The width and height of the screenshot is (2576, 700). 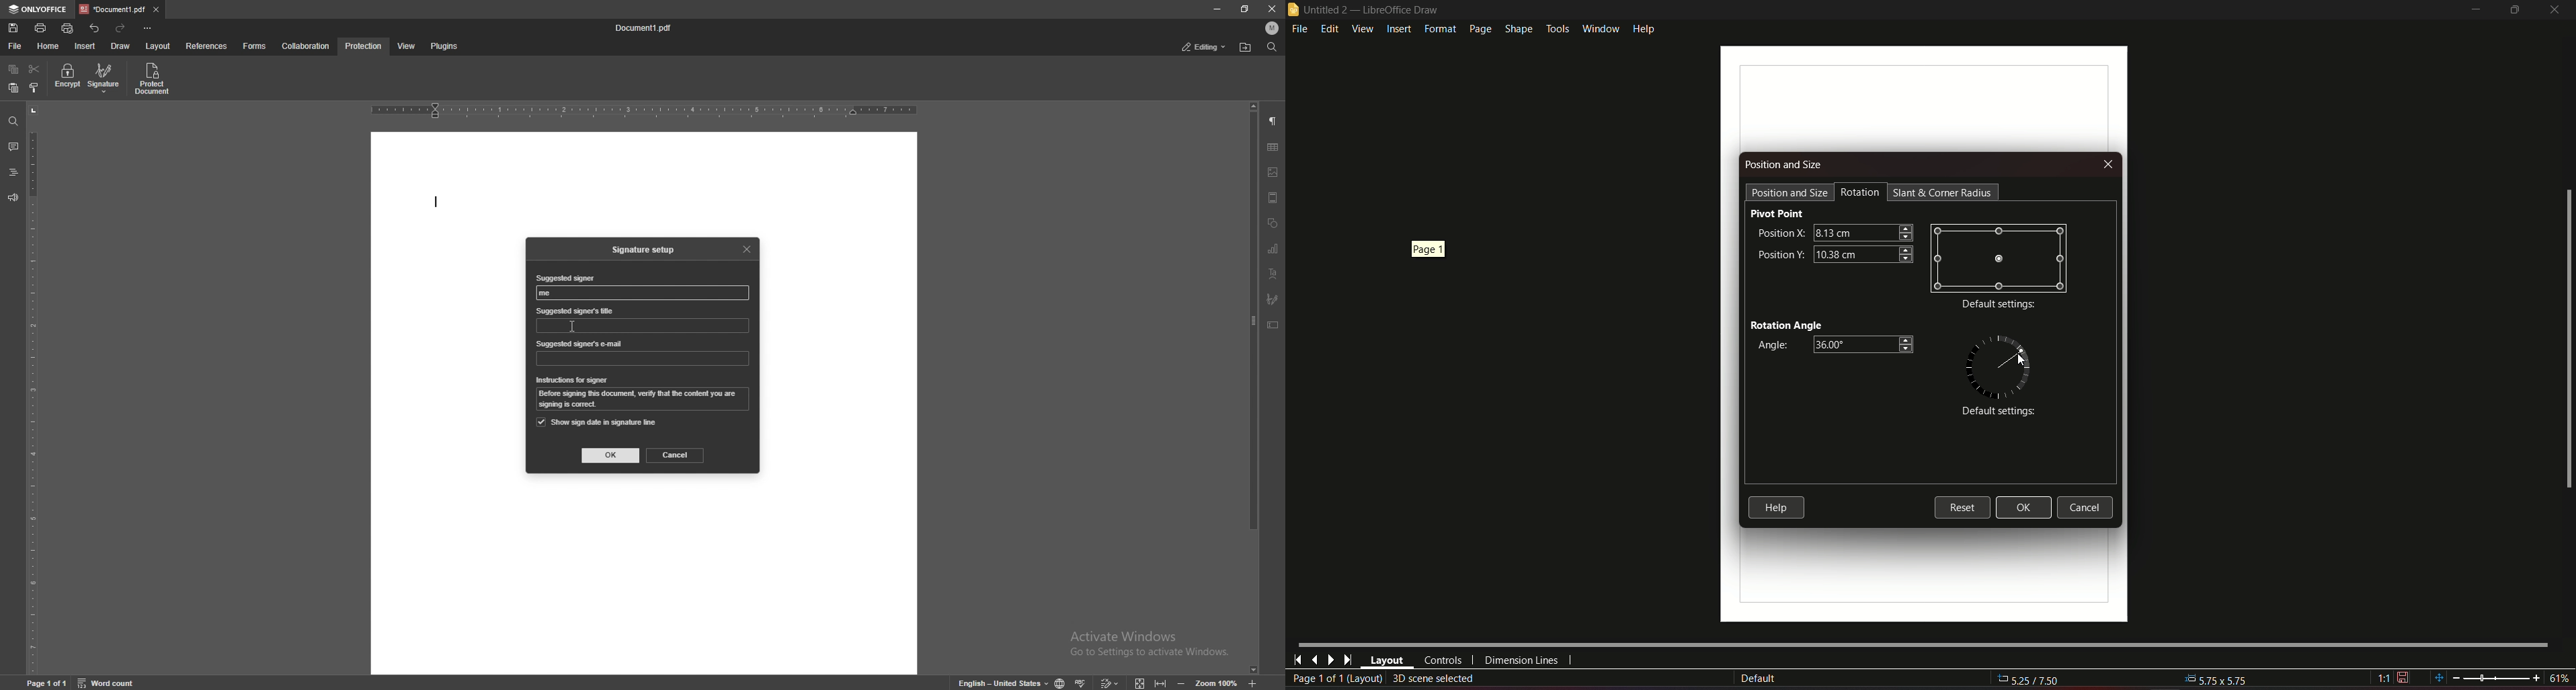 What do you see at coordinates (1922, 643) in the screenshot?
I see `Horizontal scroll bar` at bounding box center [1922, 643].